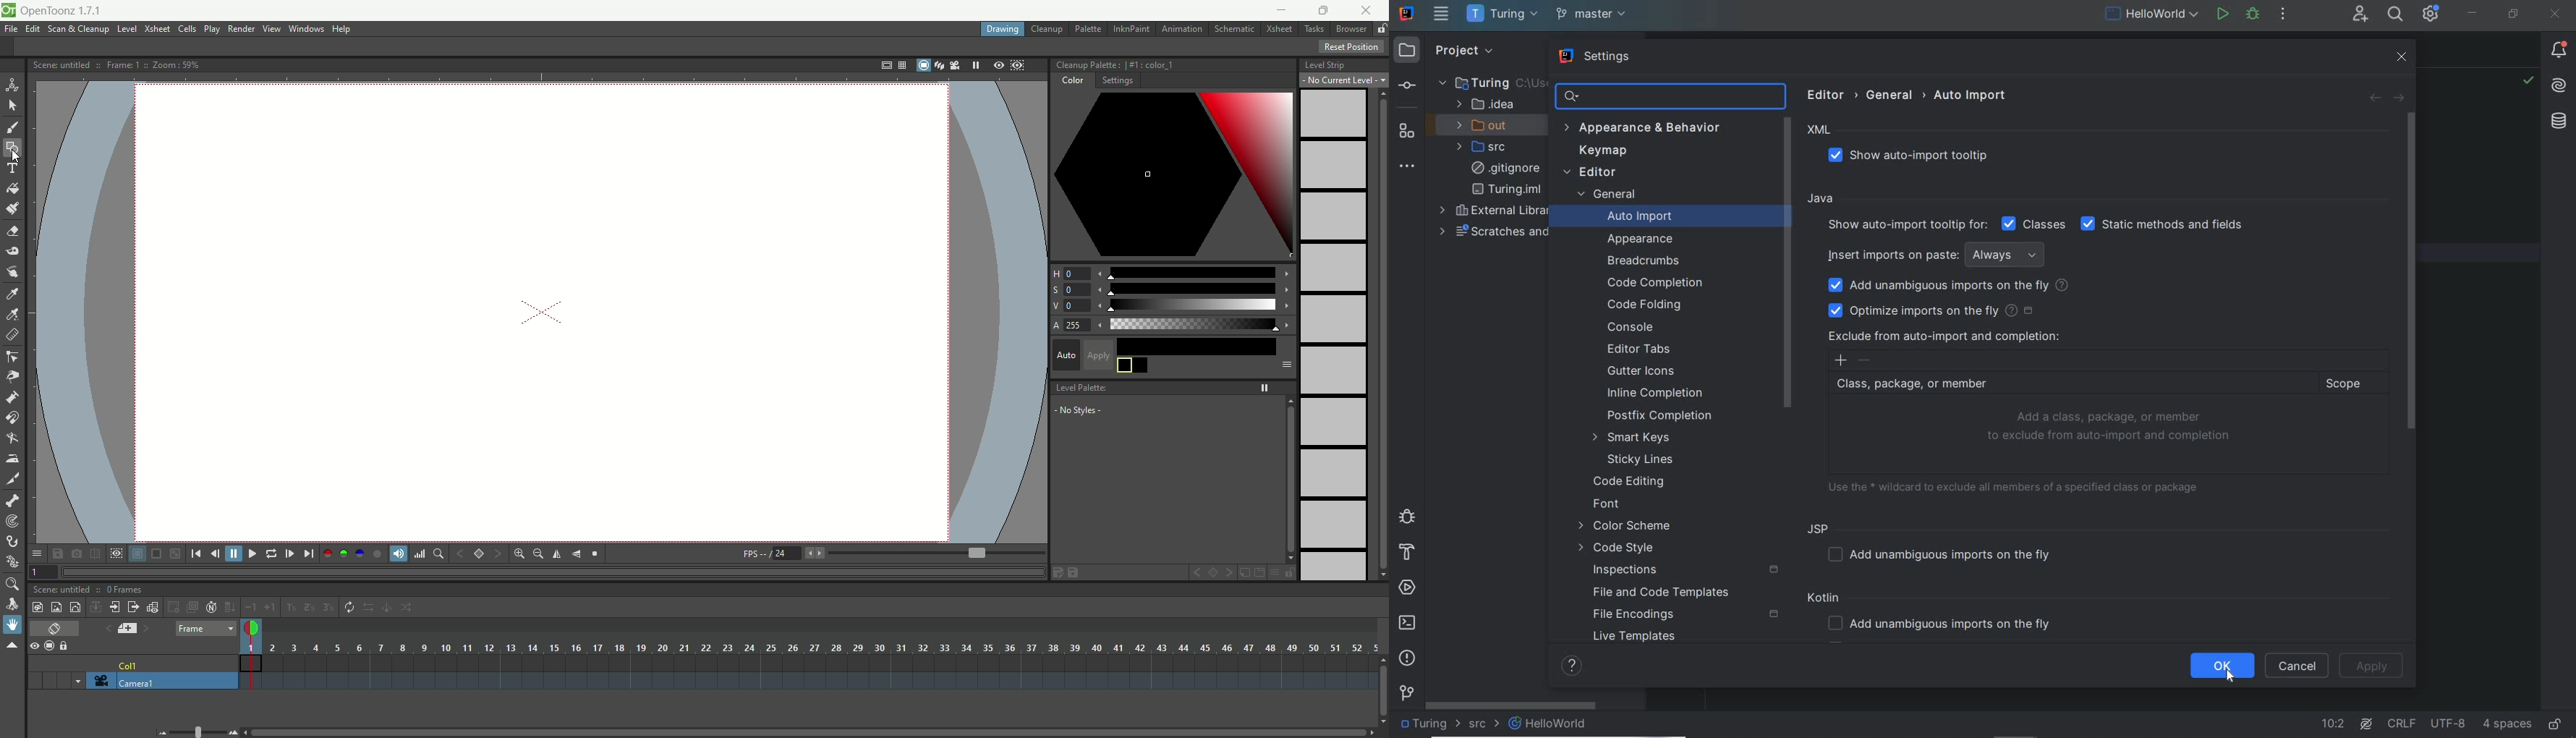 Image resolution: width=2576 pixels, height=756 pixels. Describe the element at coordinates (289, 554) in the screenshot. I see `next frame` at that location.